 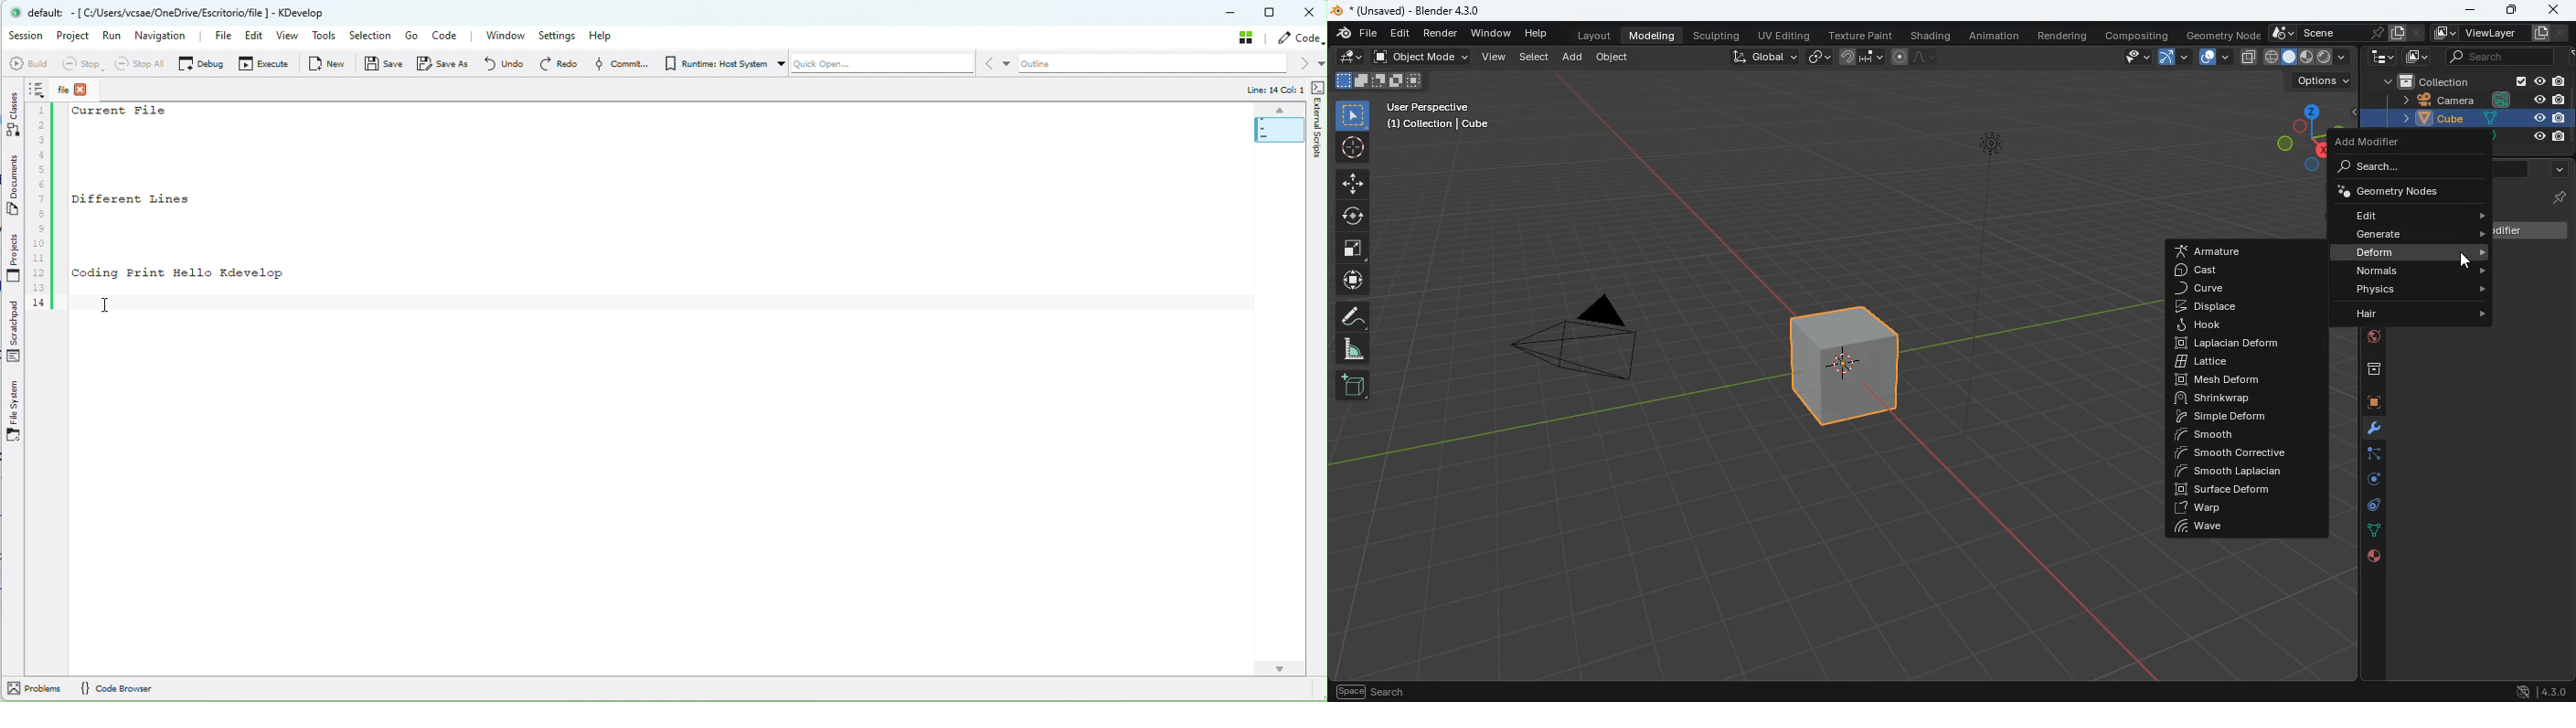 I want to click on options, so click(x=2324, y=80).